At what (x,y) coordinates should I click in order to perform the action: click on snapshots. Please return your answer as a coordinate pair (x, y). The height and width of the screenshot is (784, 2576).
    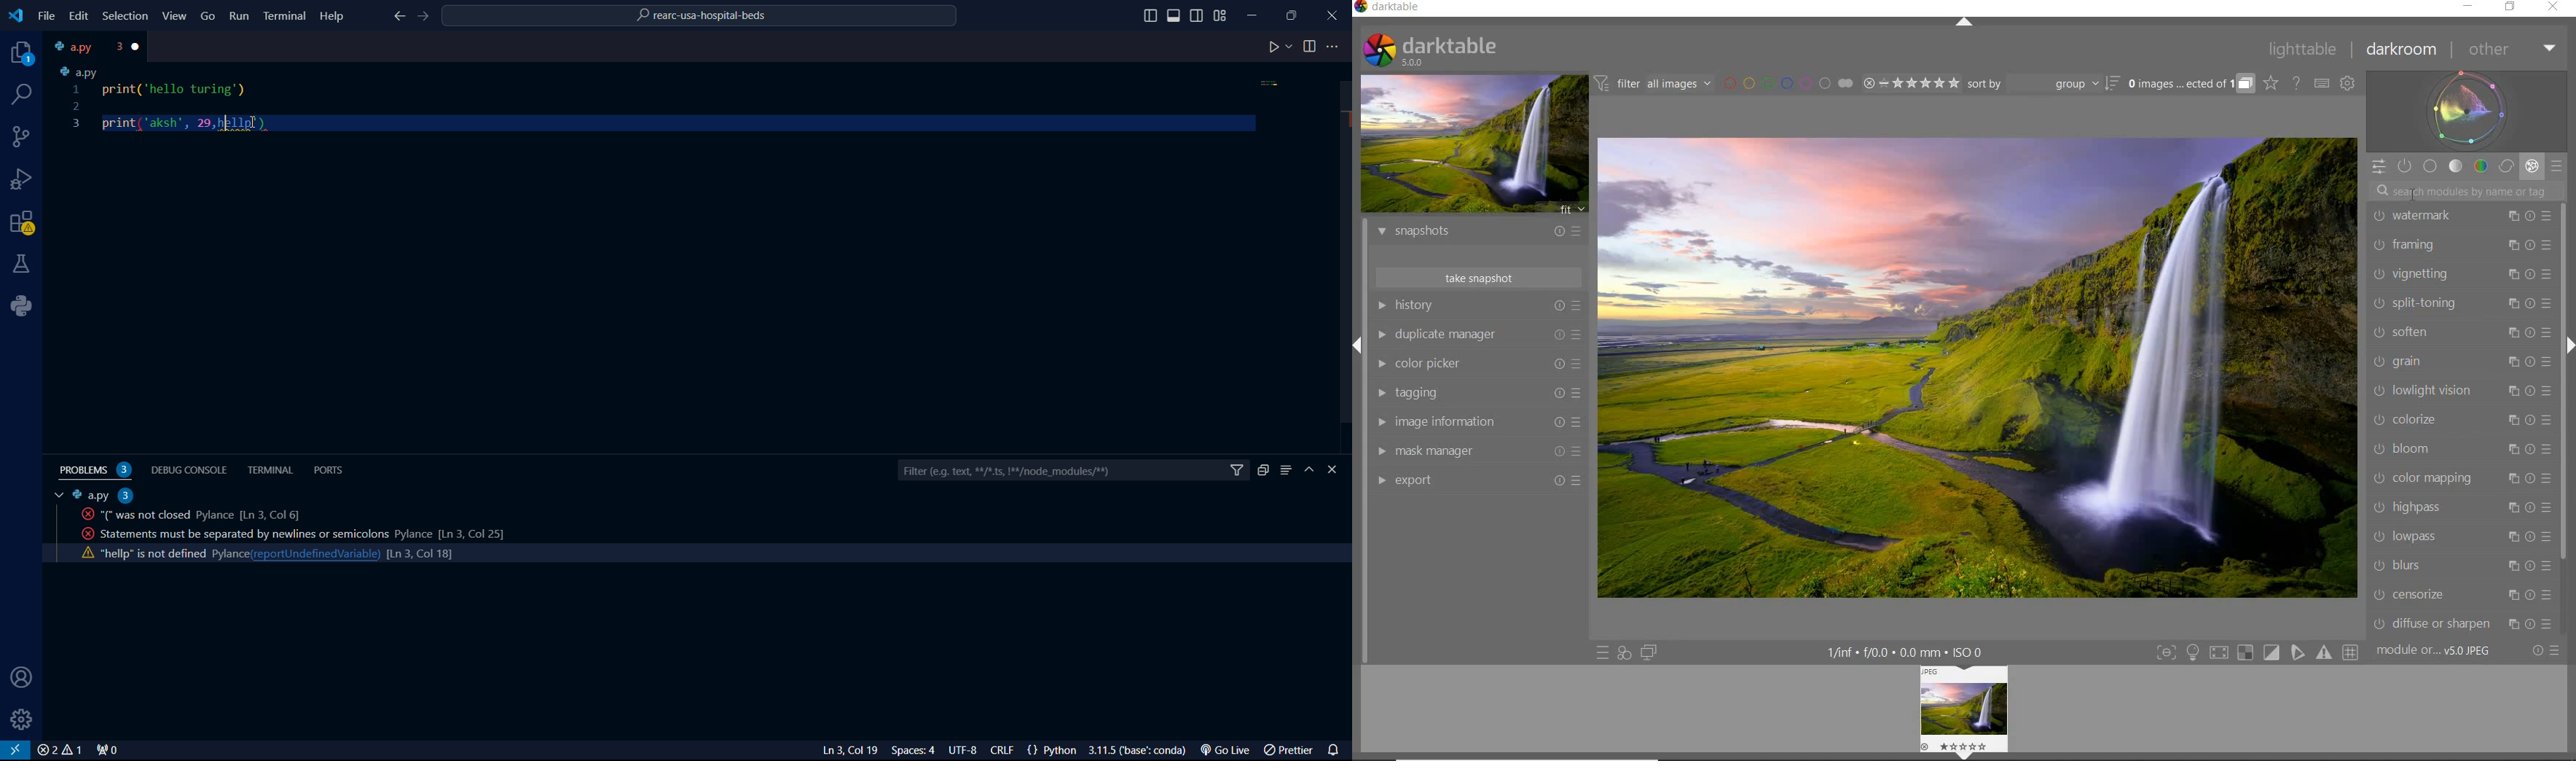
    Looking at the image, I should click on (1483, 233).